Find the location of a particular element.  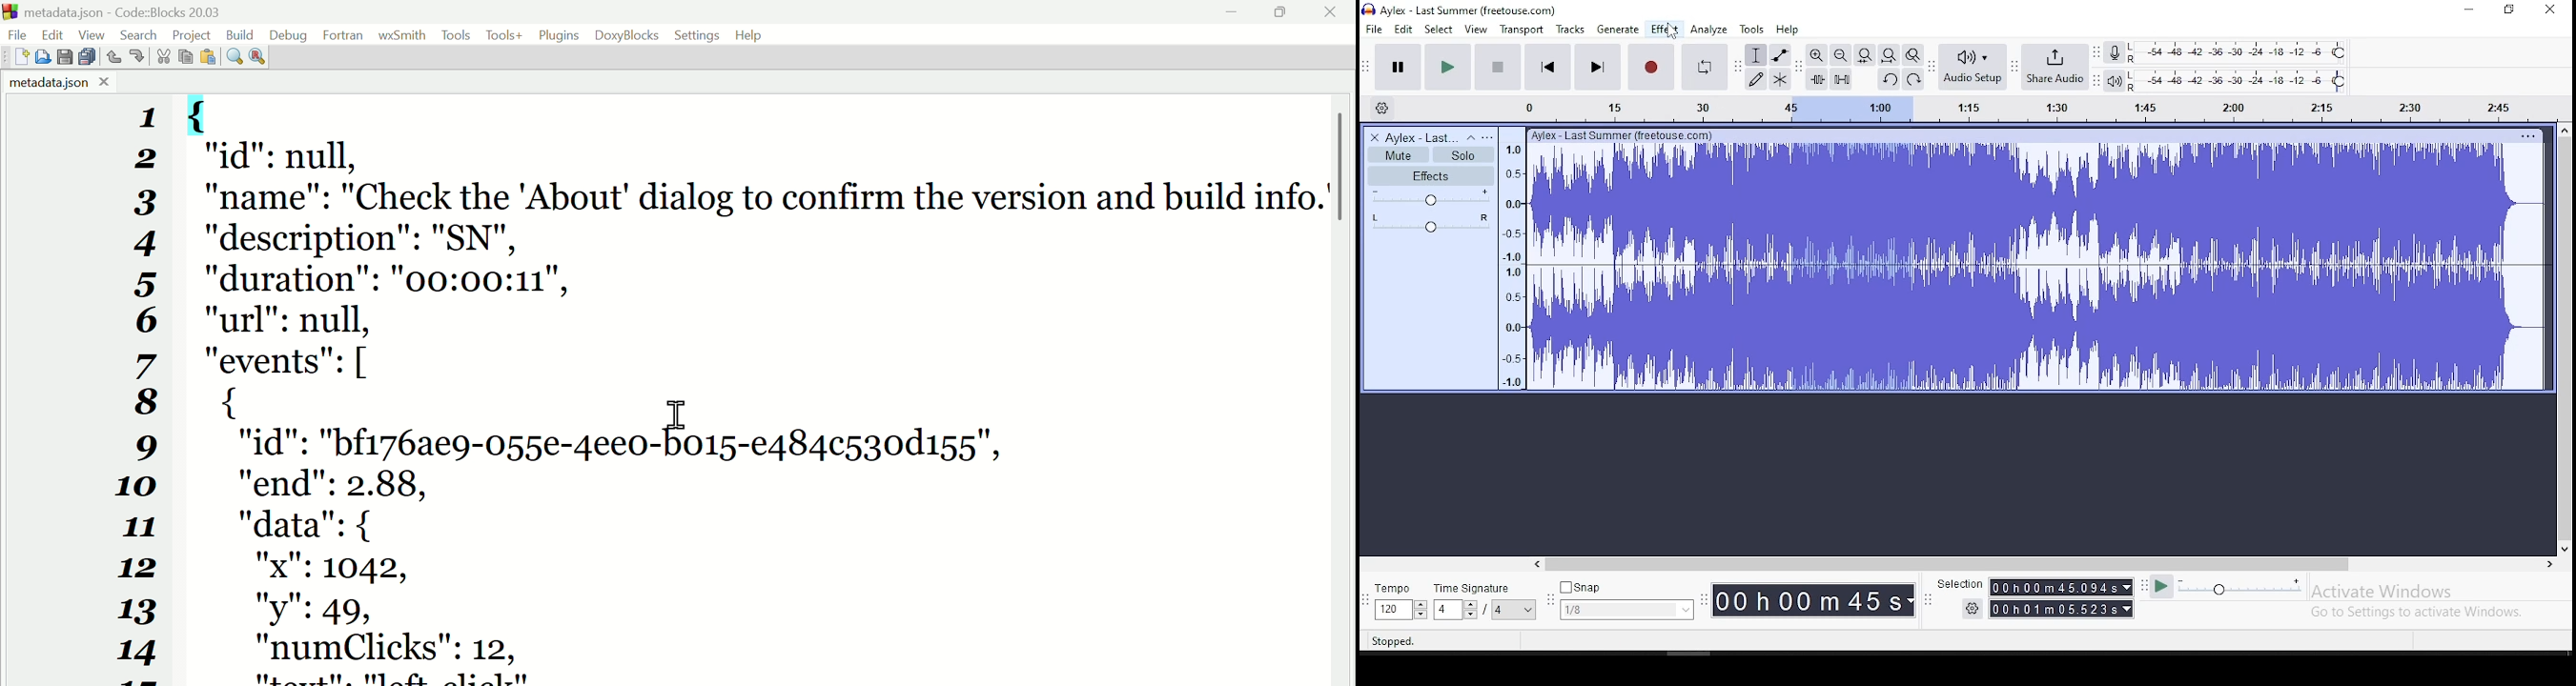

restore is located at coordinates (2509, 10).